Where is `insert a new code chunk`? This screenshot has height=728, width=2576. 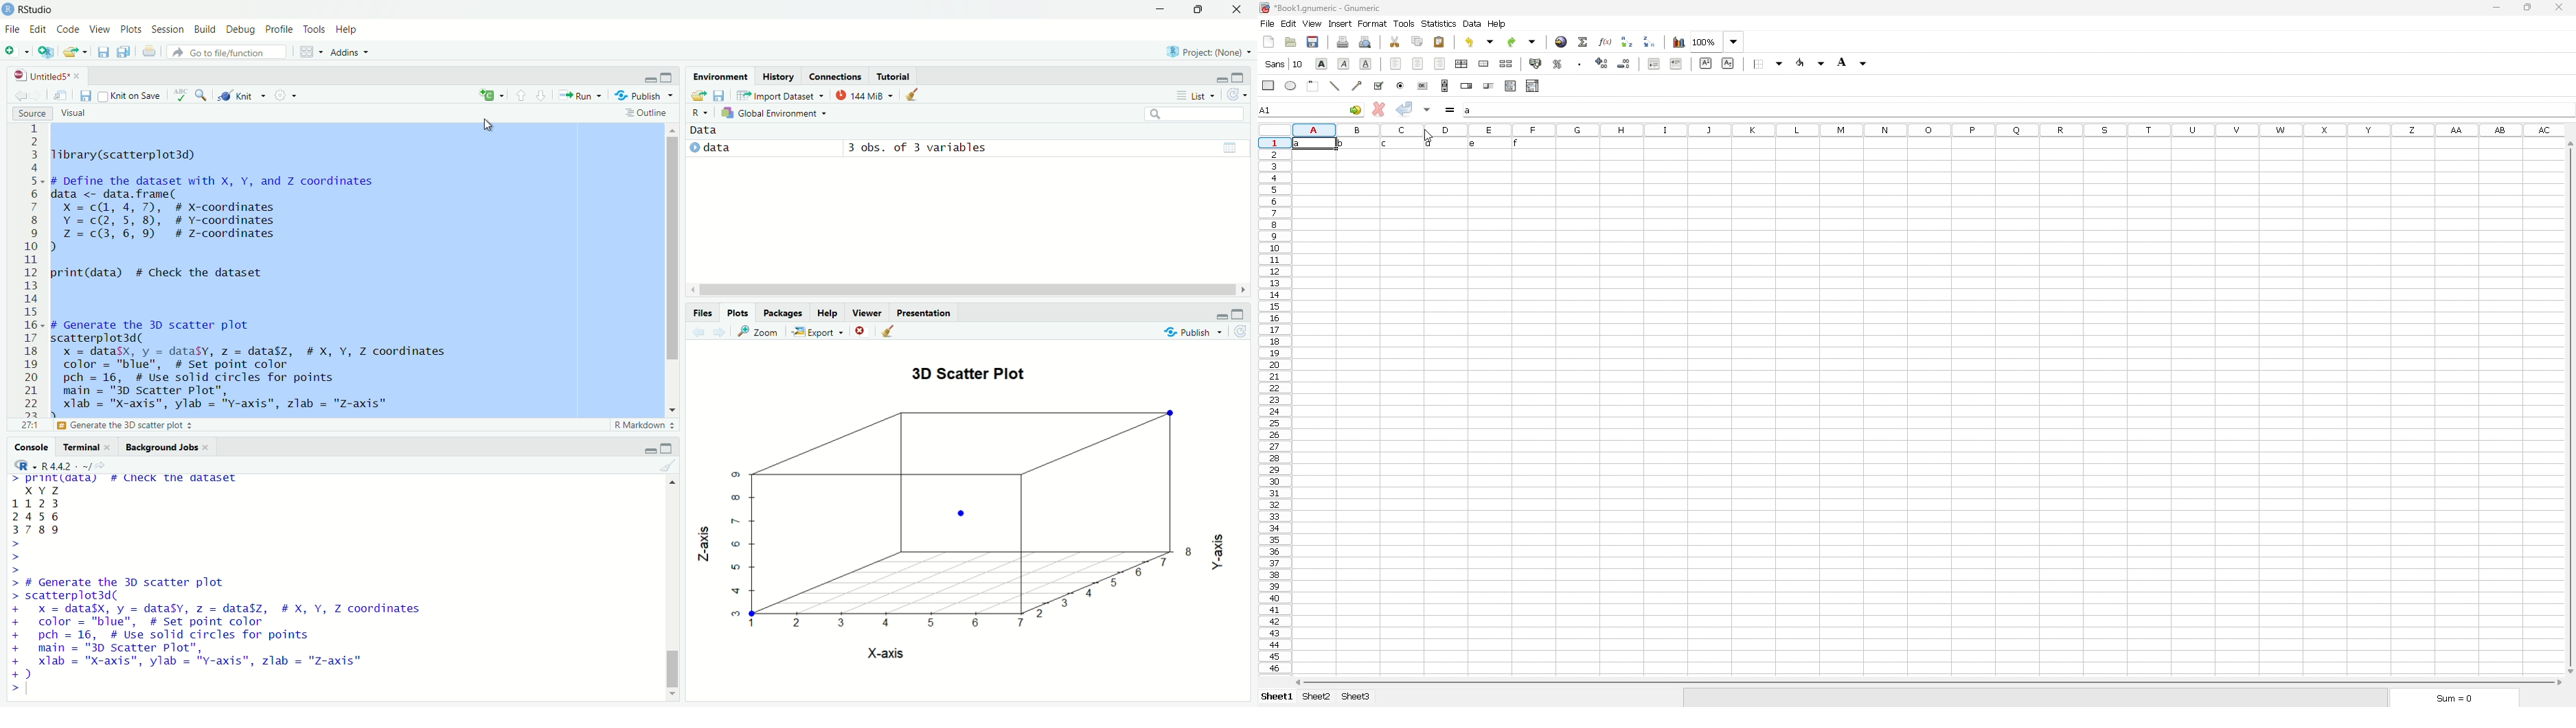 insert a new code chunk is located at coordinates (493, 96).